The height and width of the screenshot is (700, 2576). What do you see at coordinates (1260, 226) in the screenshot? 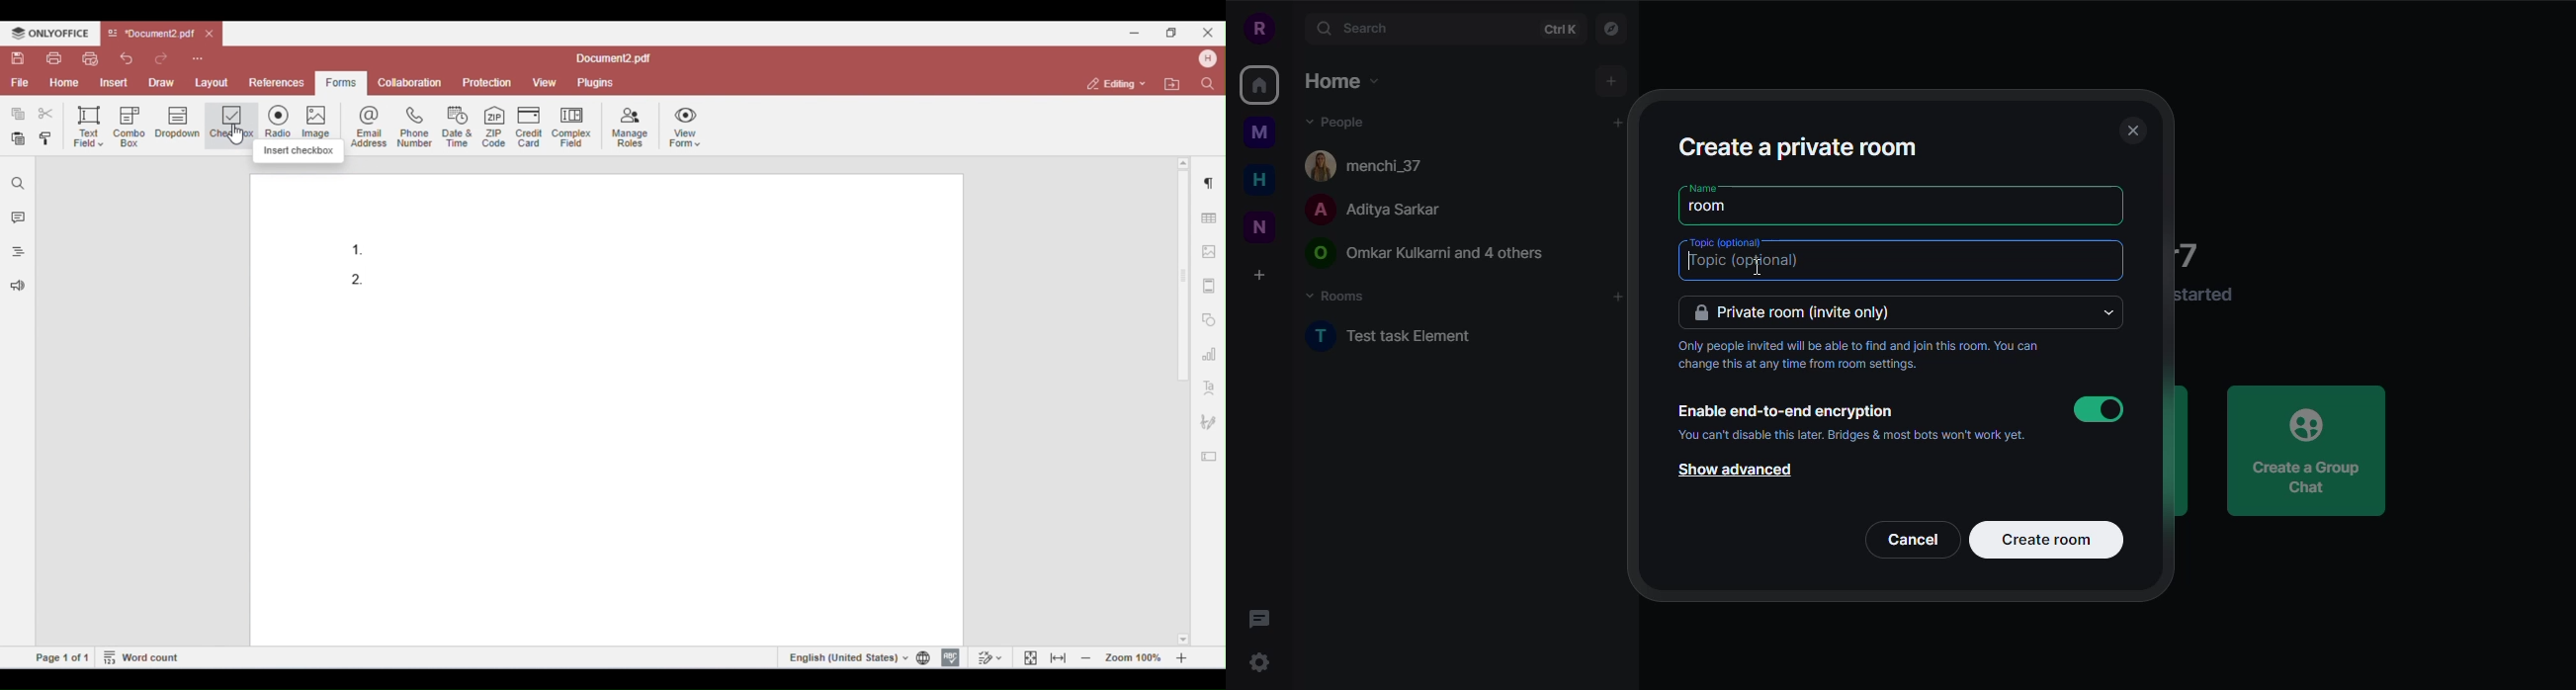
I see `new` at bounding box center [1260, 226].